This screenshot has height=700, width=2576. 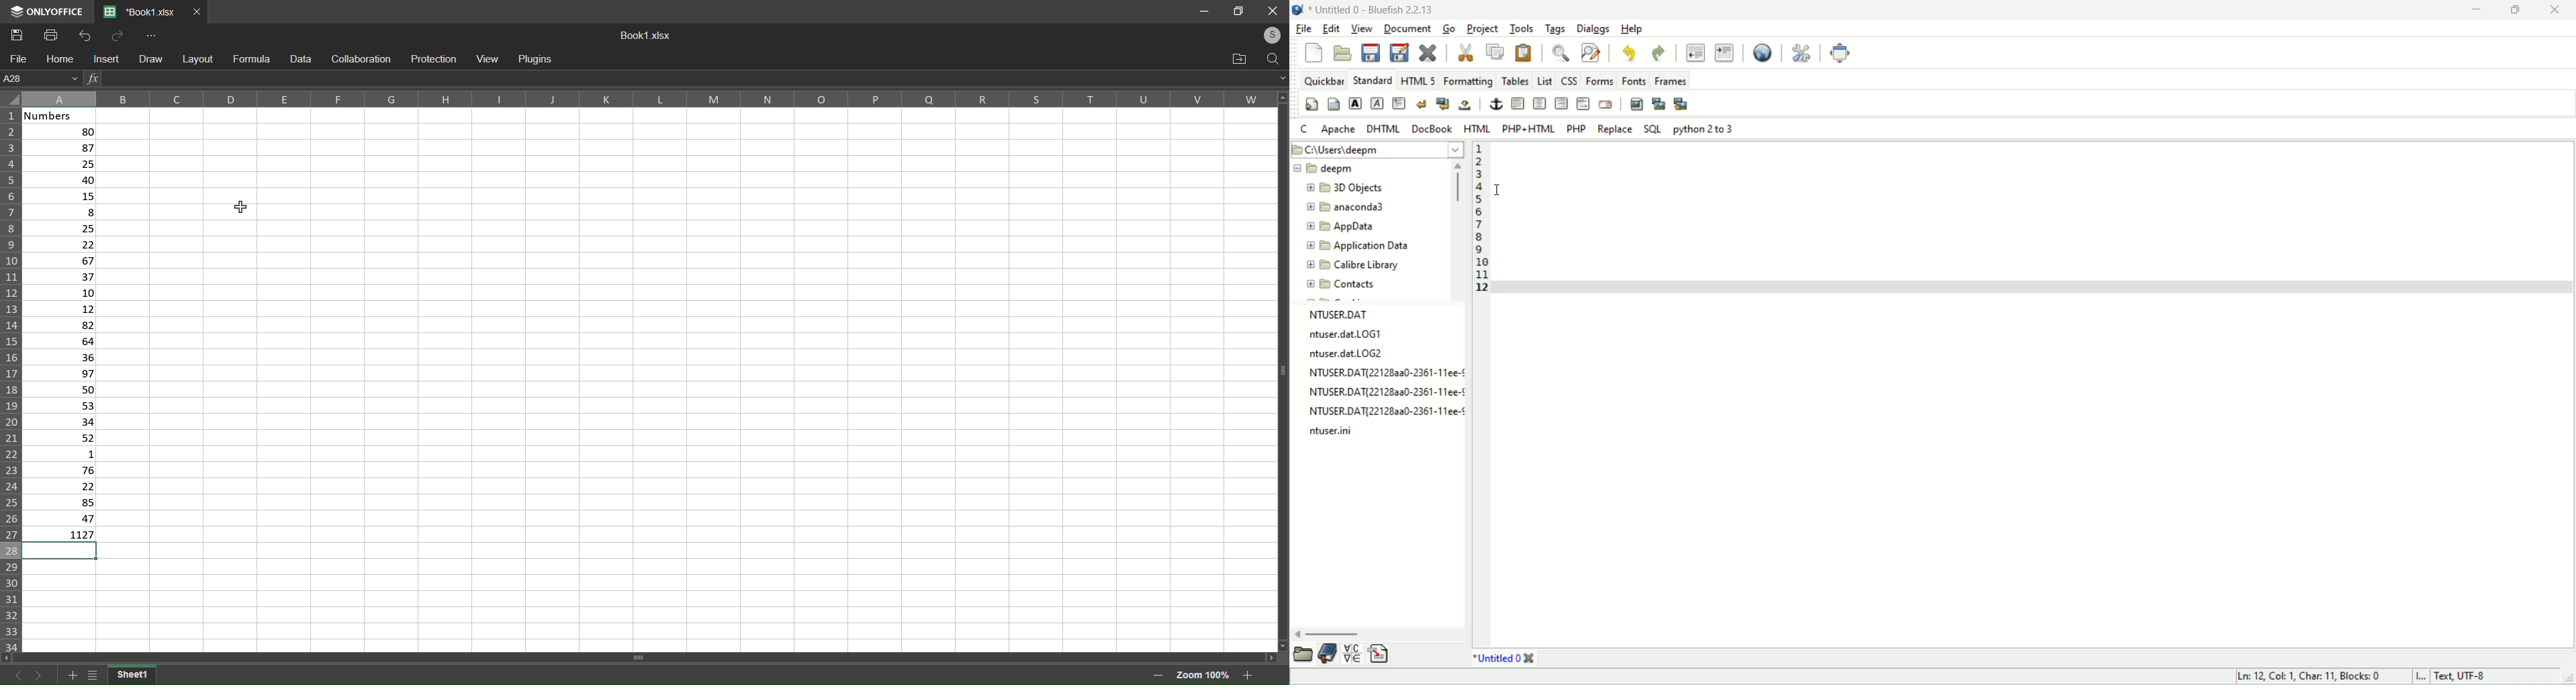 I want to click on Insert Function, so click(x=93, y=80).